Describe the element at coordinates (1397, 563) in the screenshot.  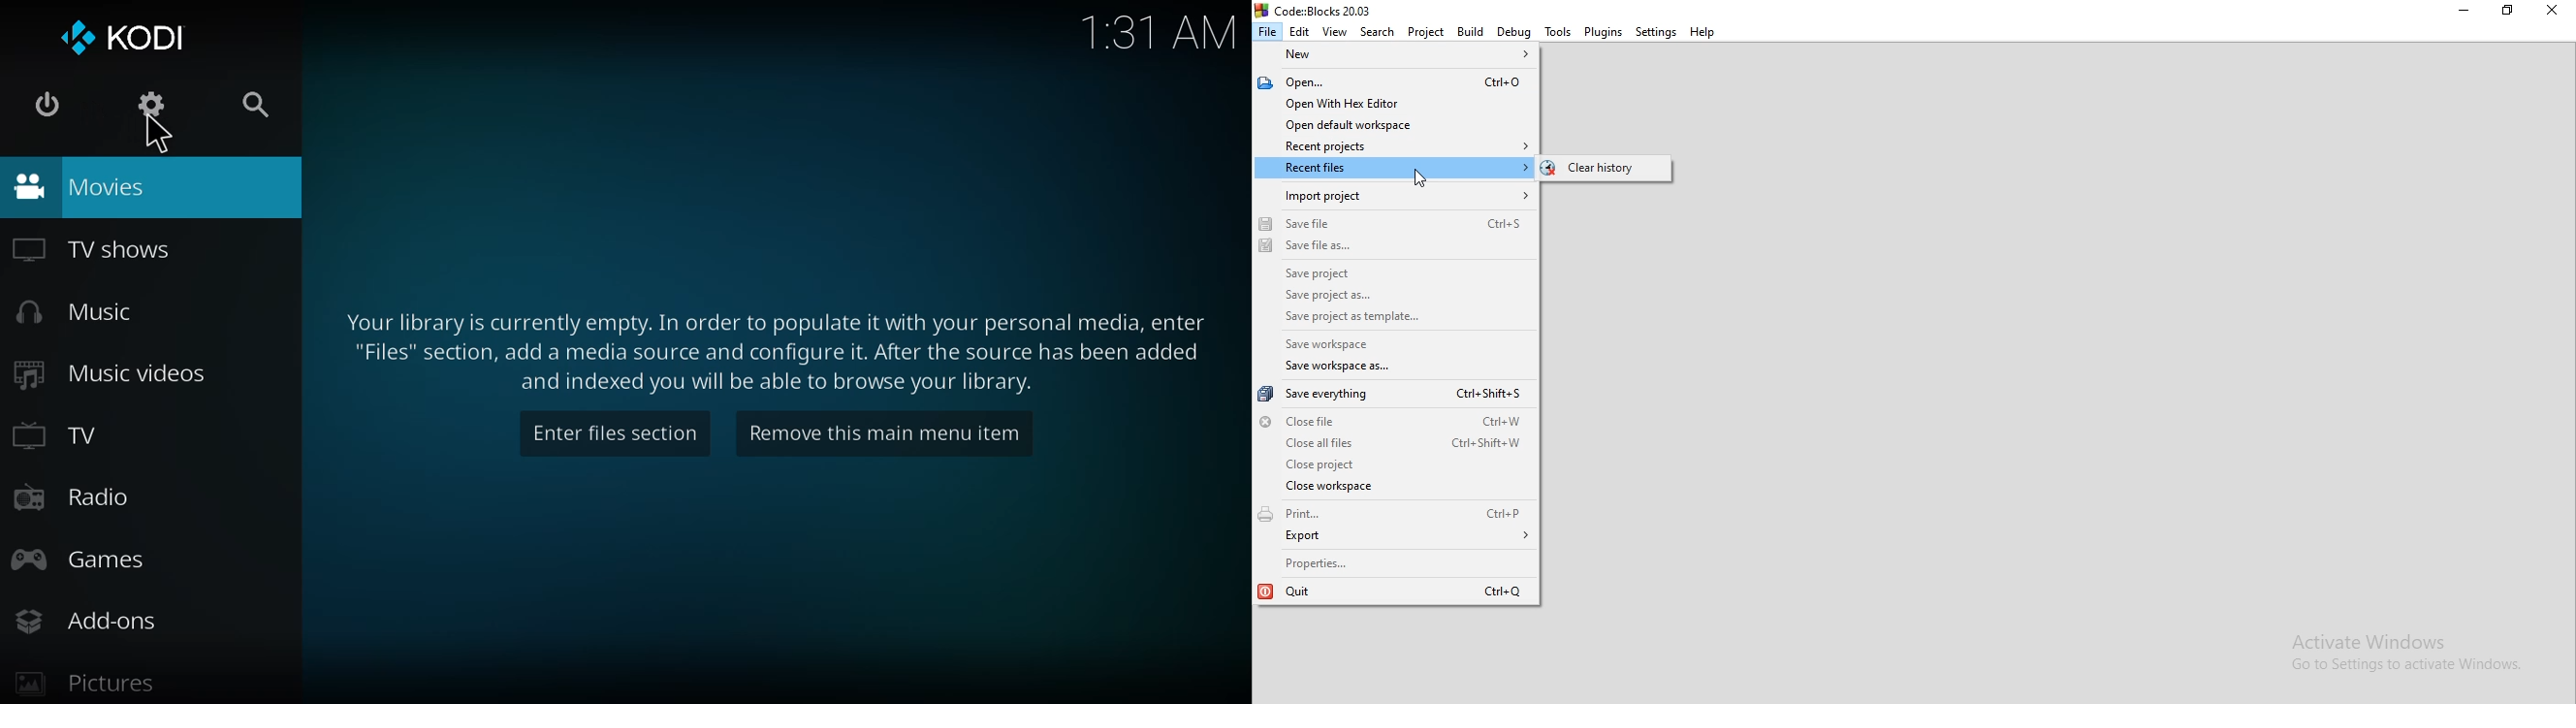
I see `Properties..` at that location.